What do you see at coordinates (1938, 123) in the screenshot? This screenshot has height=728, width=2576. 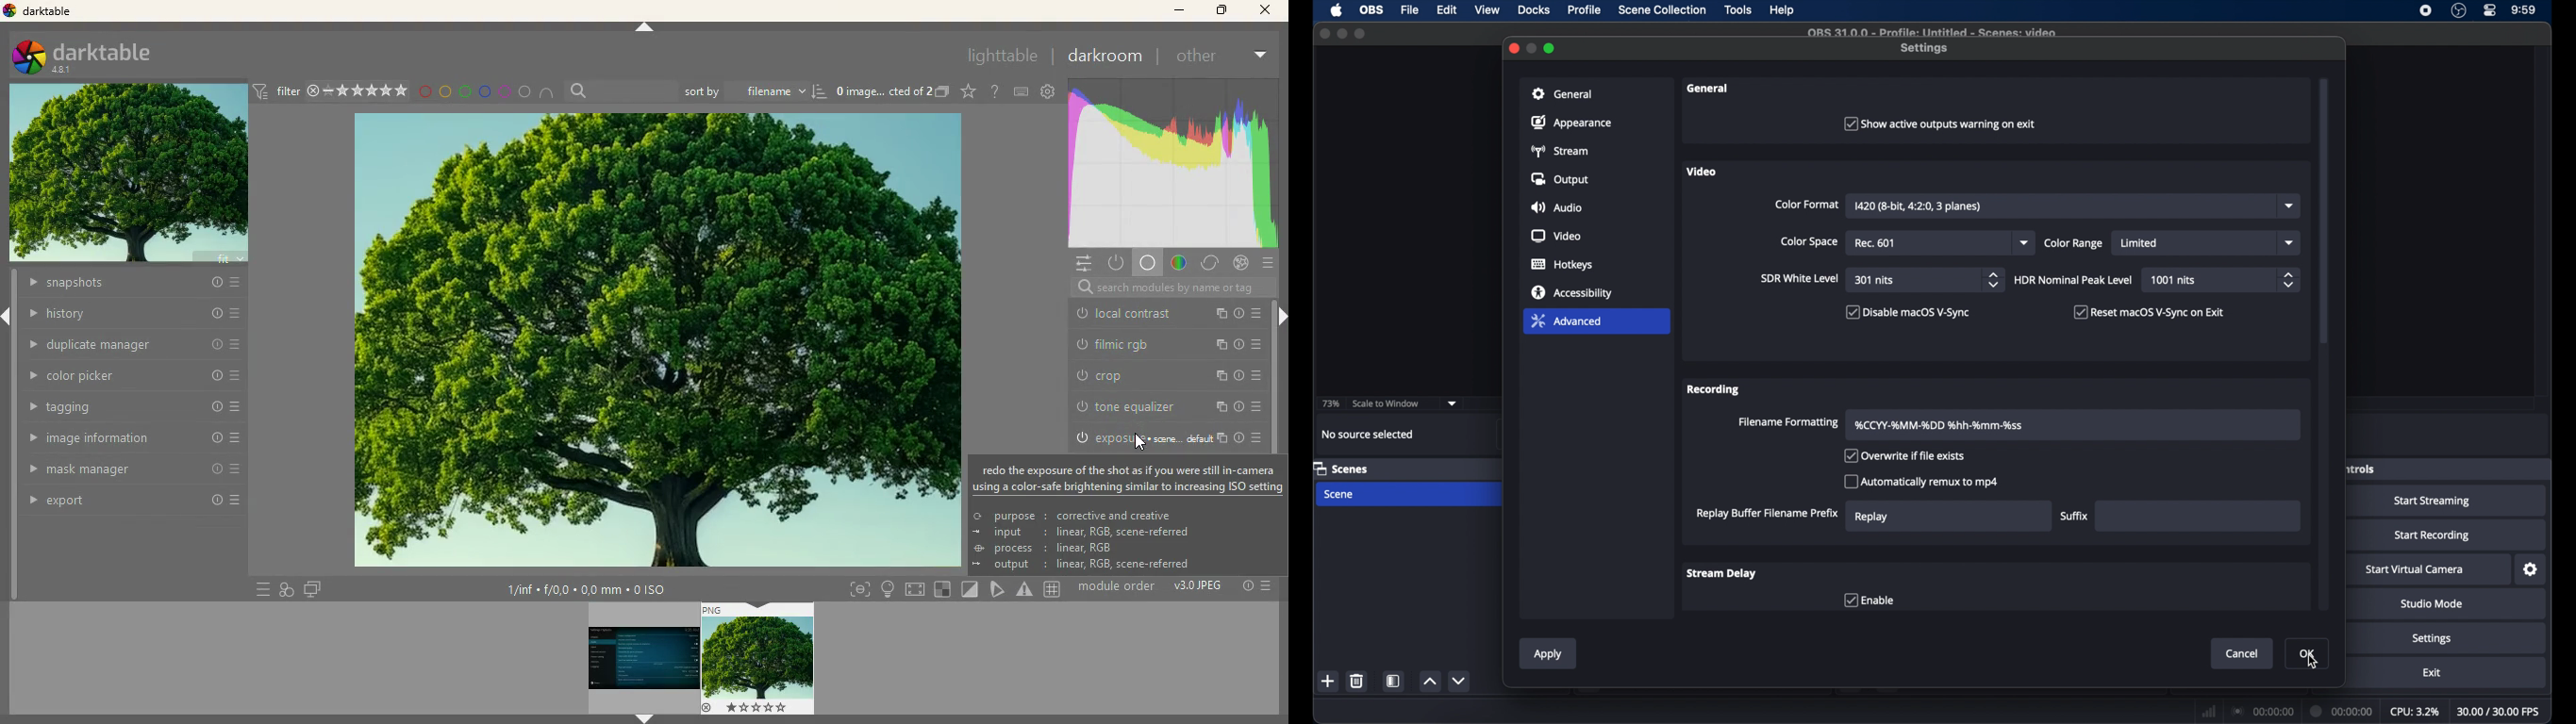 I see `checkbox` at bounding box center [1938, 123].